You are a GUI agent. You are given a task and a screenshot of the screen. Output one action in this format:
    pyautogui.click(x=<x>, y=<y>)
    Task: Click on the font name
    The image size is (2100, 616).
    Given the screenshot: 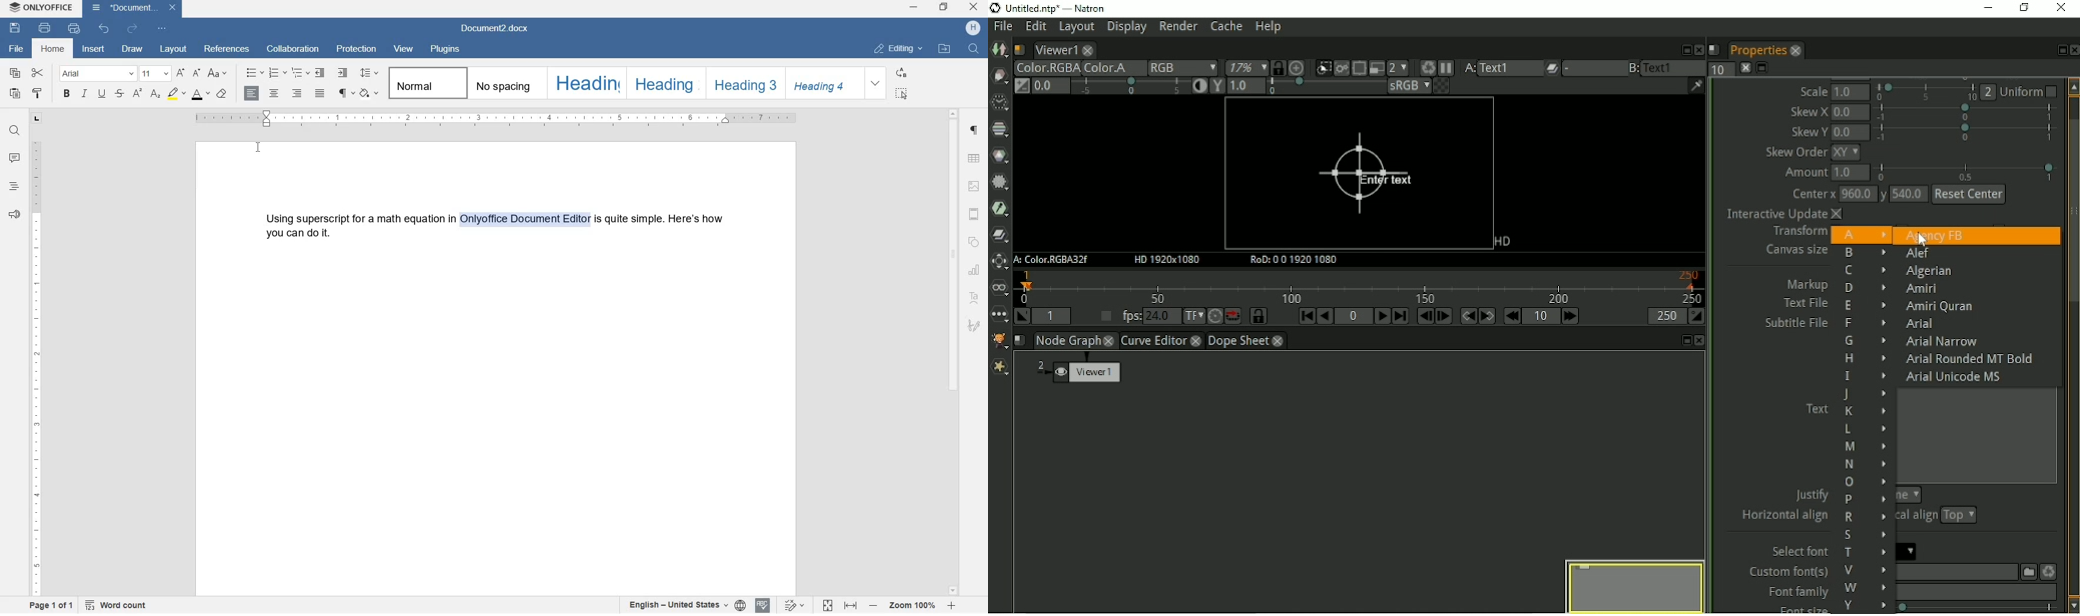 What is the action you would take?
    pyautogui.click(x=98, y=74)
    